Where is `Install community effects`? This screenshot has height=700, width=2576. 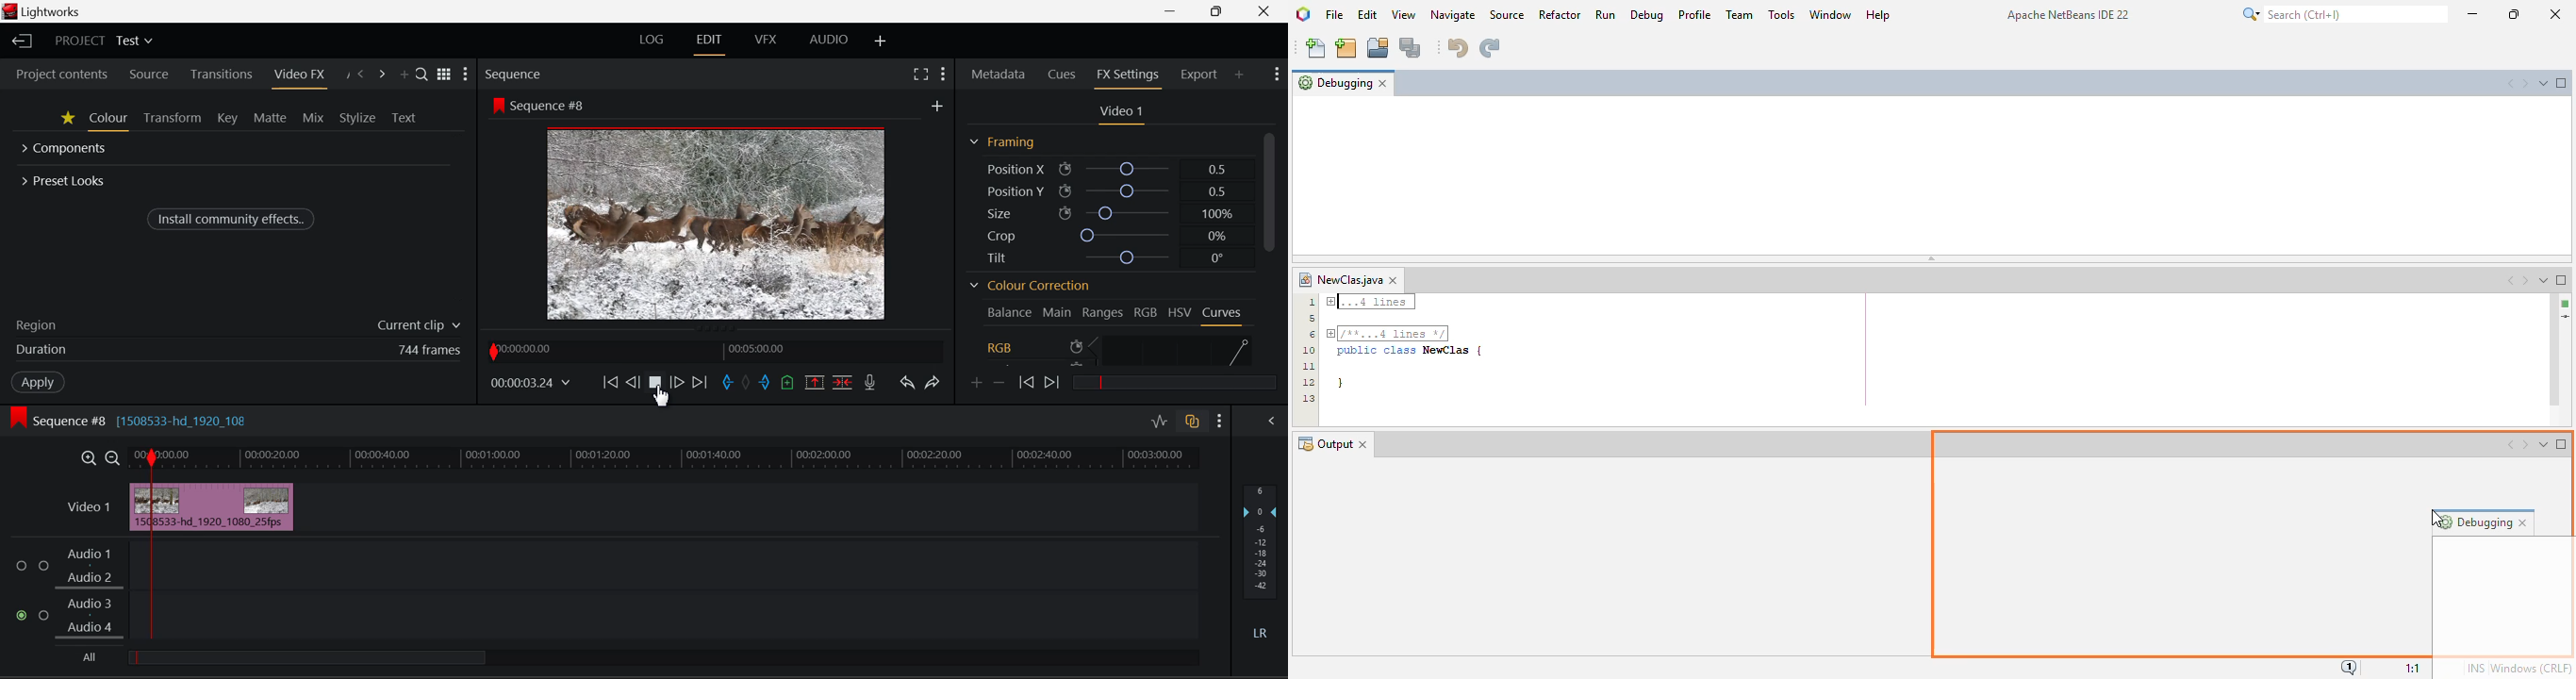 Install community effects is located at coordinates (233, 218).